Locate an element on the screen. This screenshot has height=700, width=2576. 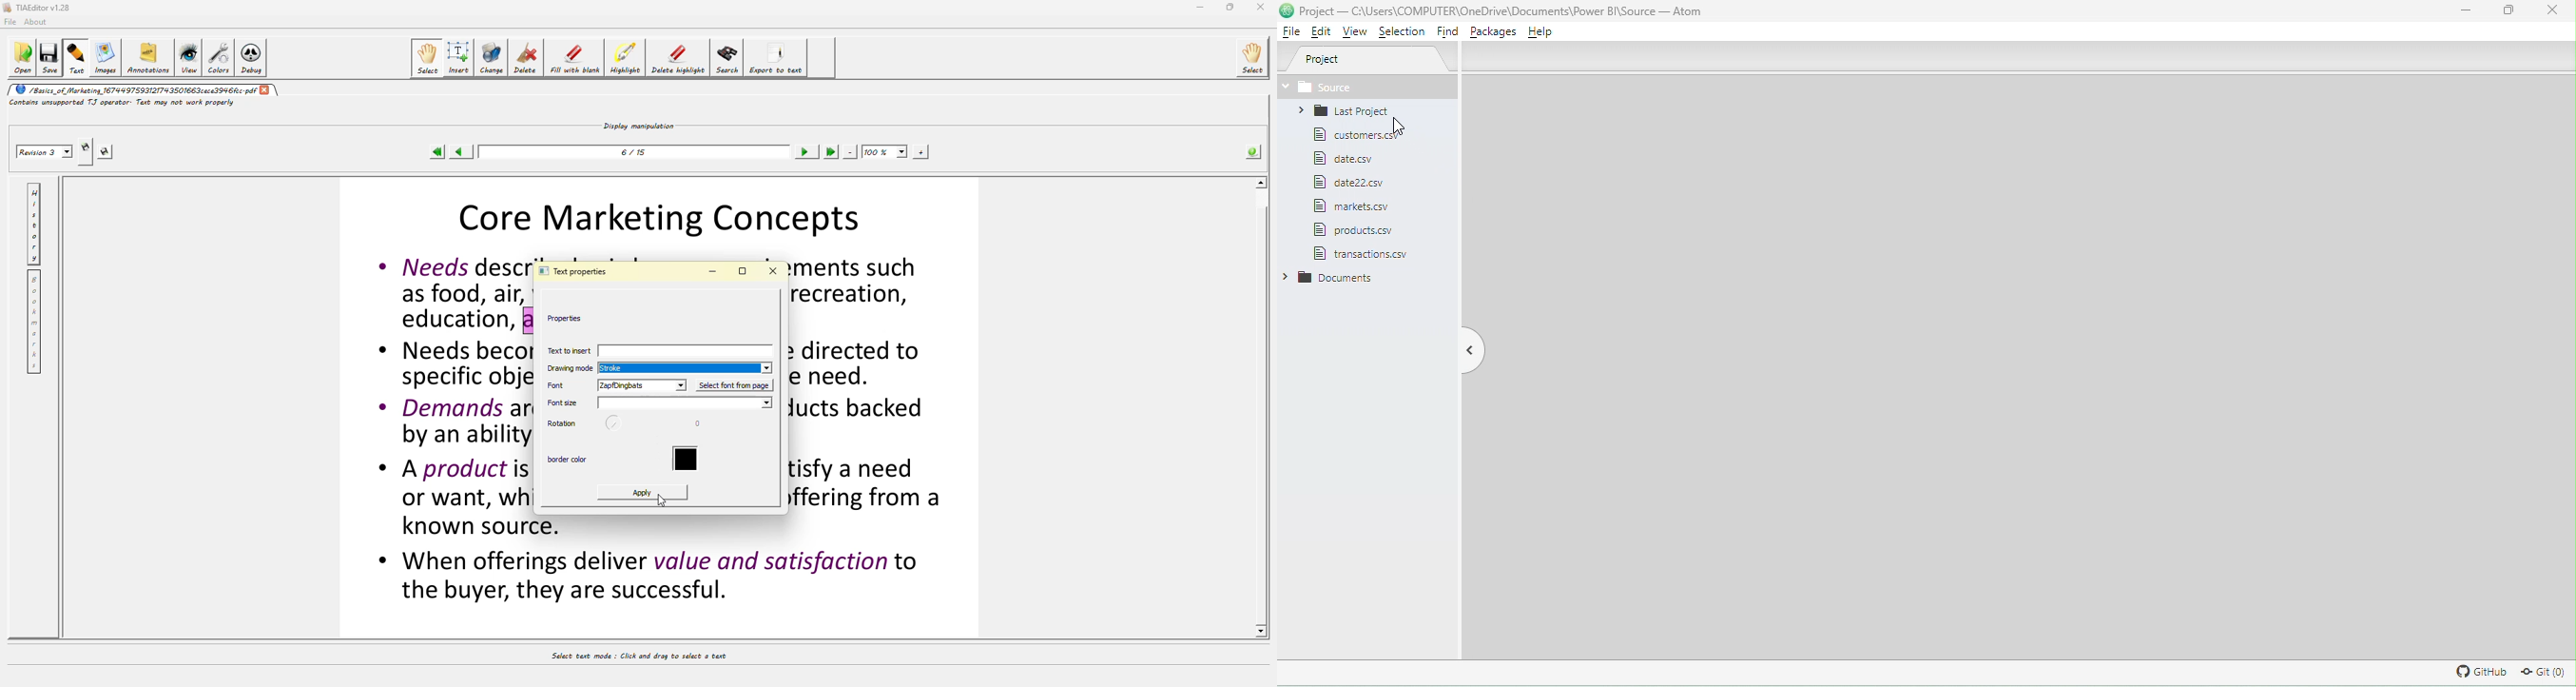
Edit is located at coordinates (1321, 33).